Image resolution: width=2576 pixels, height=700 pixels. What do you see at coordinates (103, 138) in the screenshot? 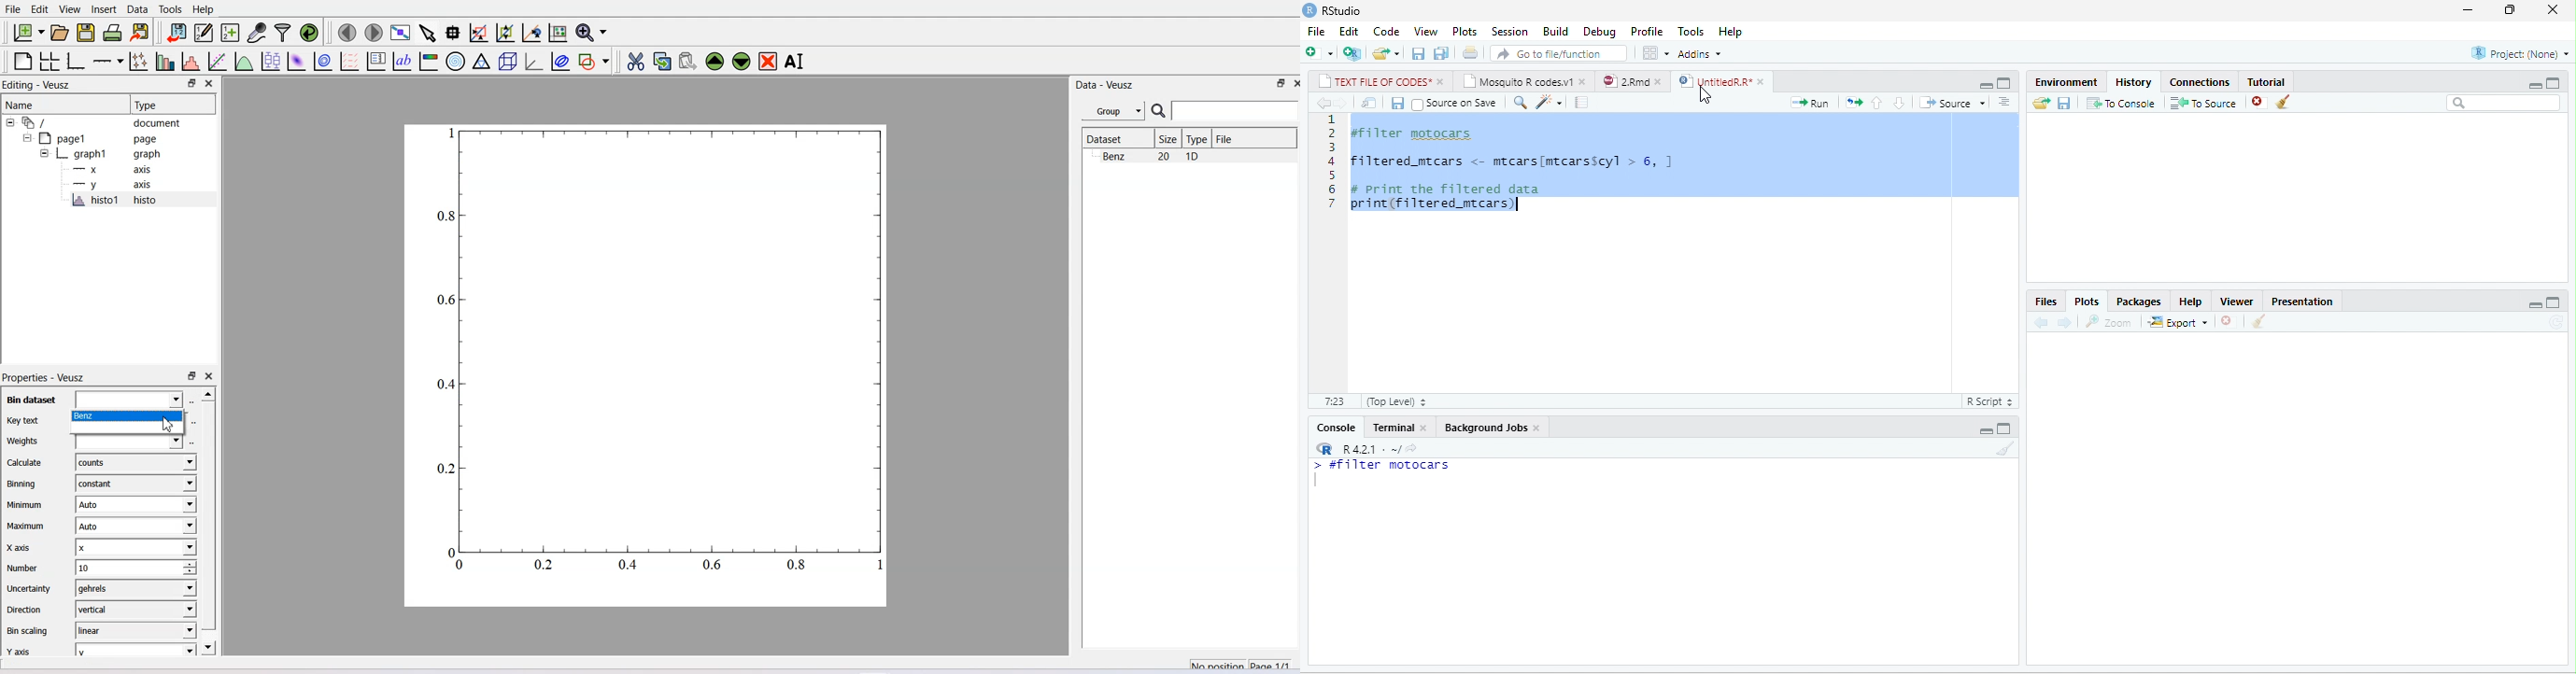
I see `Page` at bounding box center [103, 138].